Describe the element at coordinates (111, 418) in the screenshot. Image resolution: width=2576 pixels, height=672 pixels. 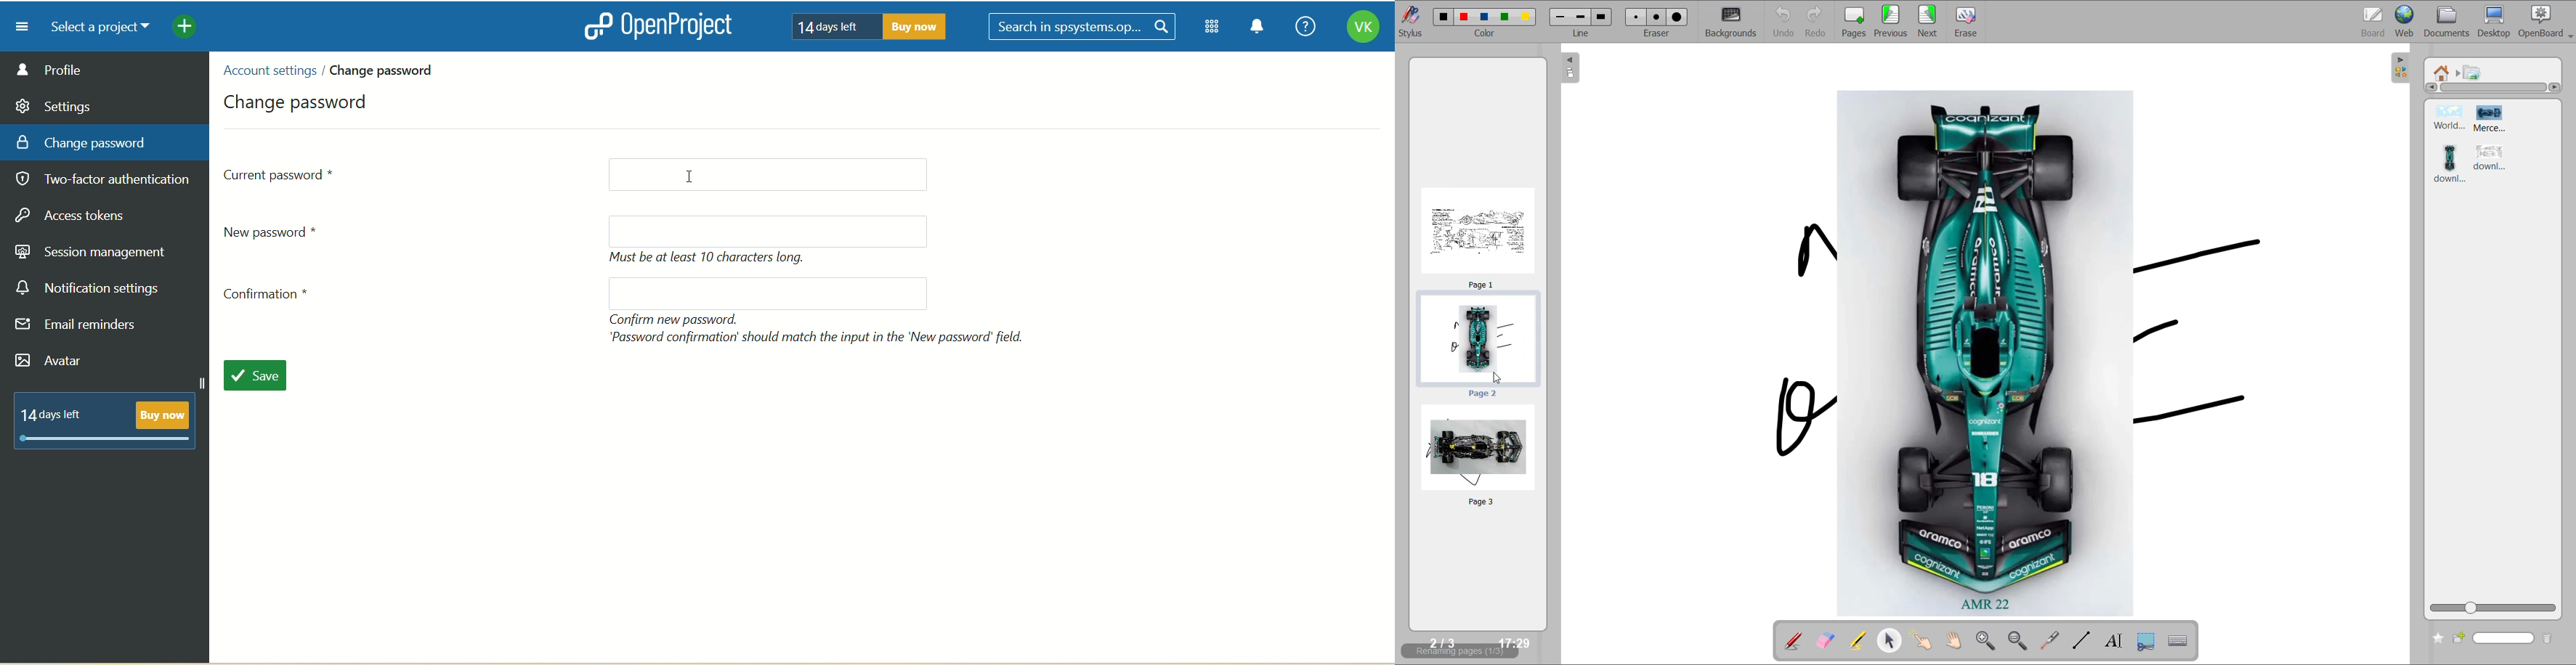
I see `text` at that location.